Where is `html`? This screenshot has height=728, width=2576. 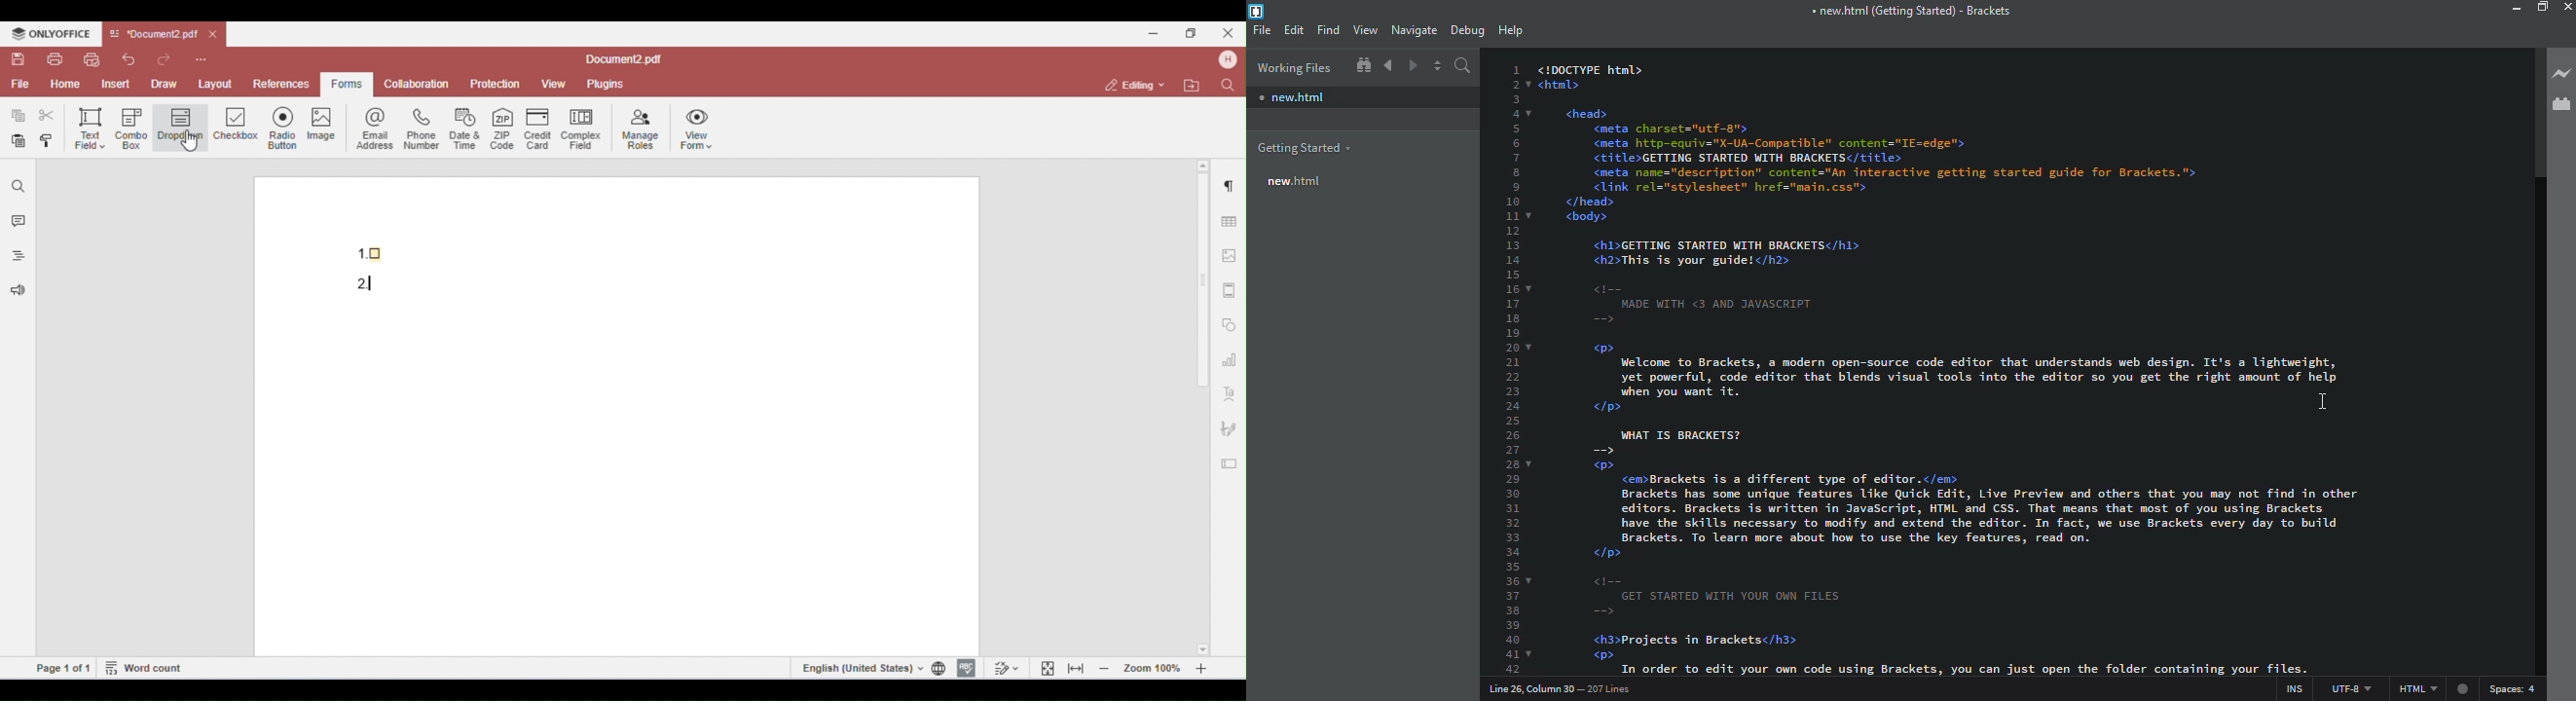
html is located at coordinates (2433, 689).